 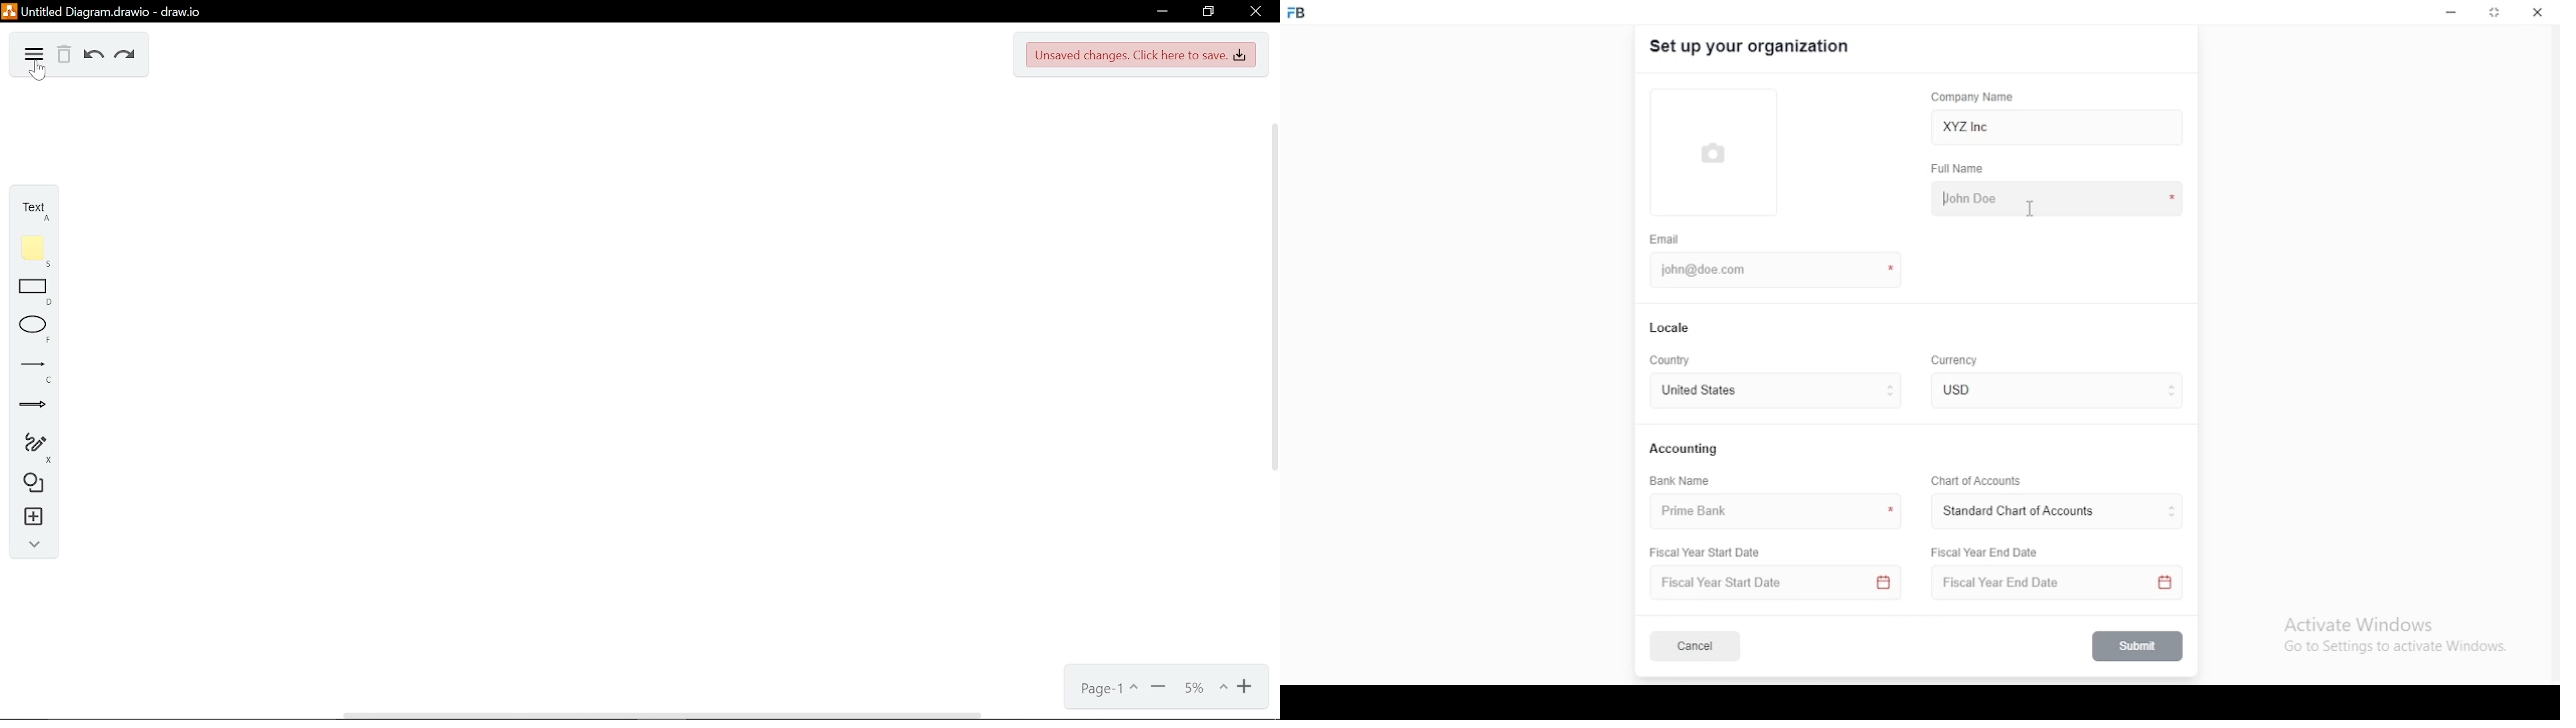 I want to click on bank name, so click(x=1681, y=481).